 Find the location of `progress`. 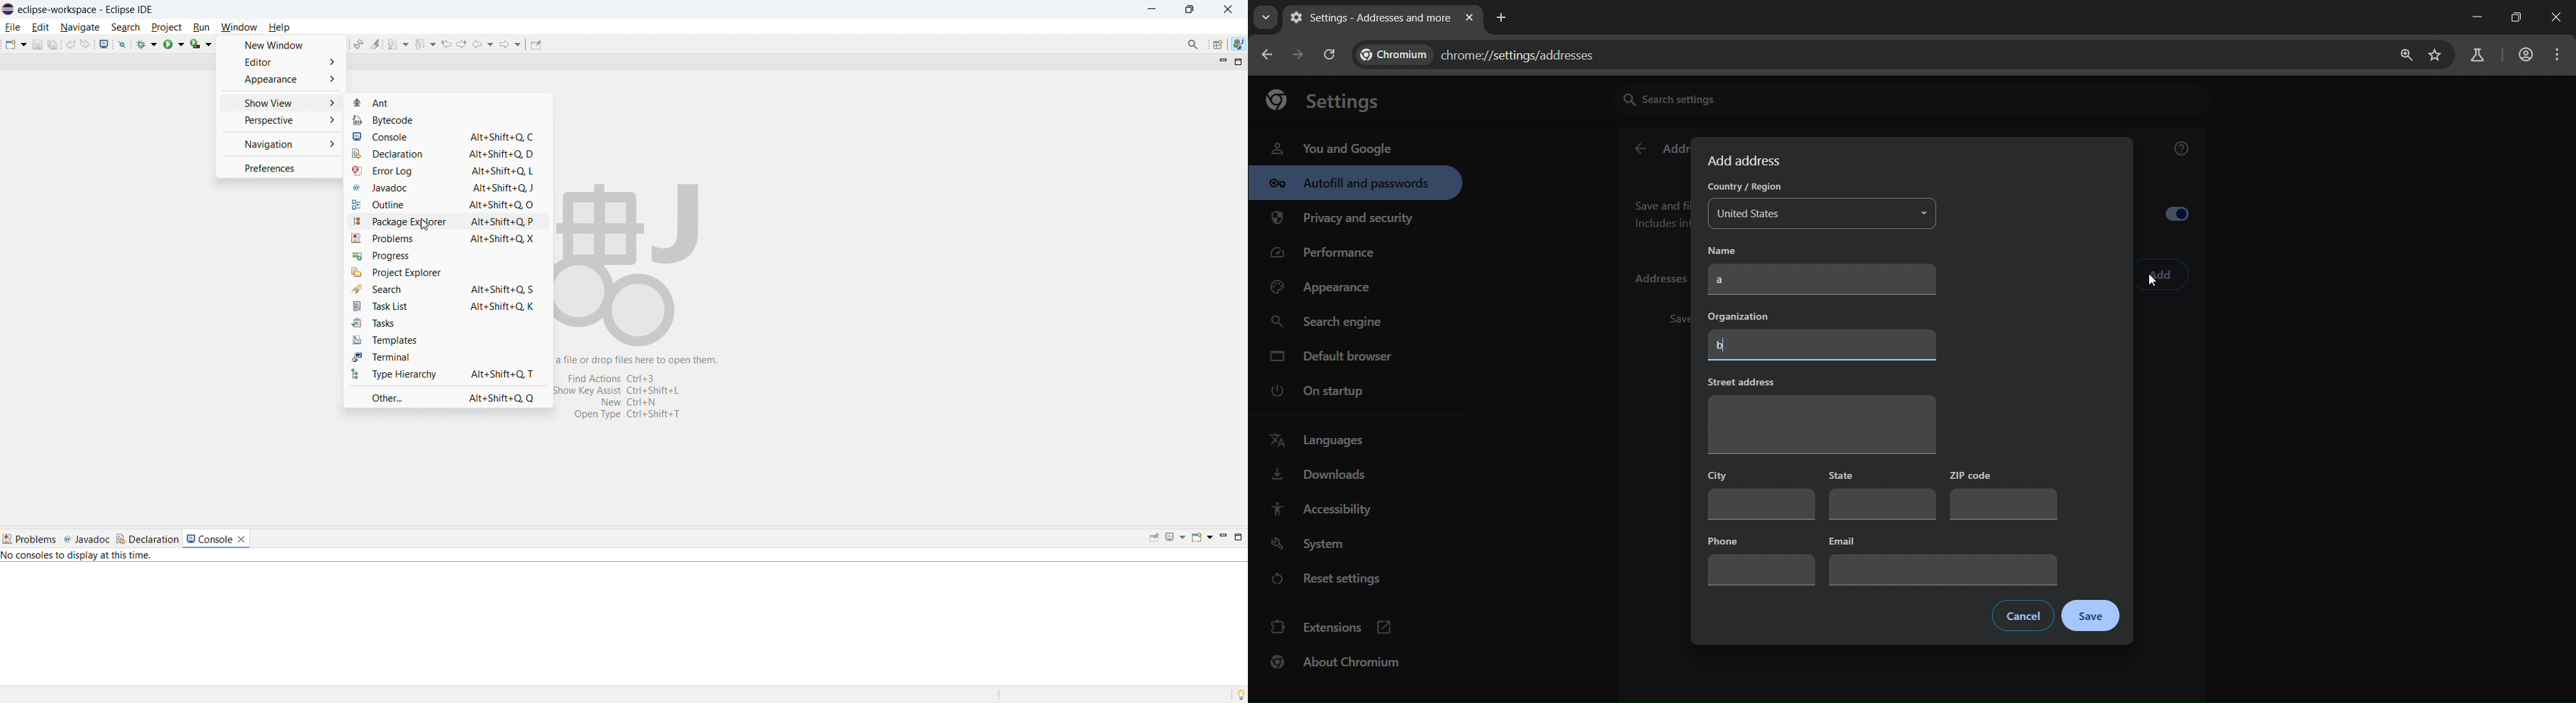

progress is located at coordinates (447, 255).